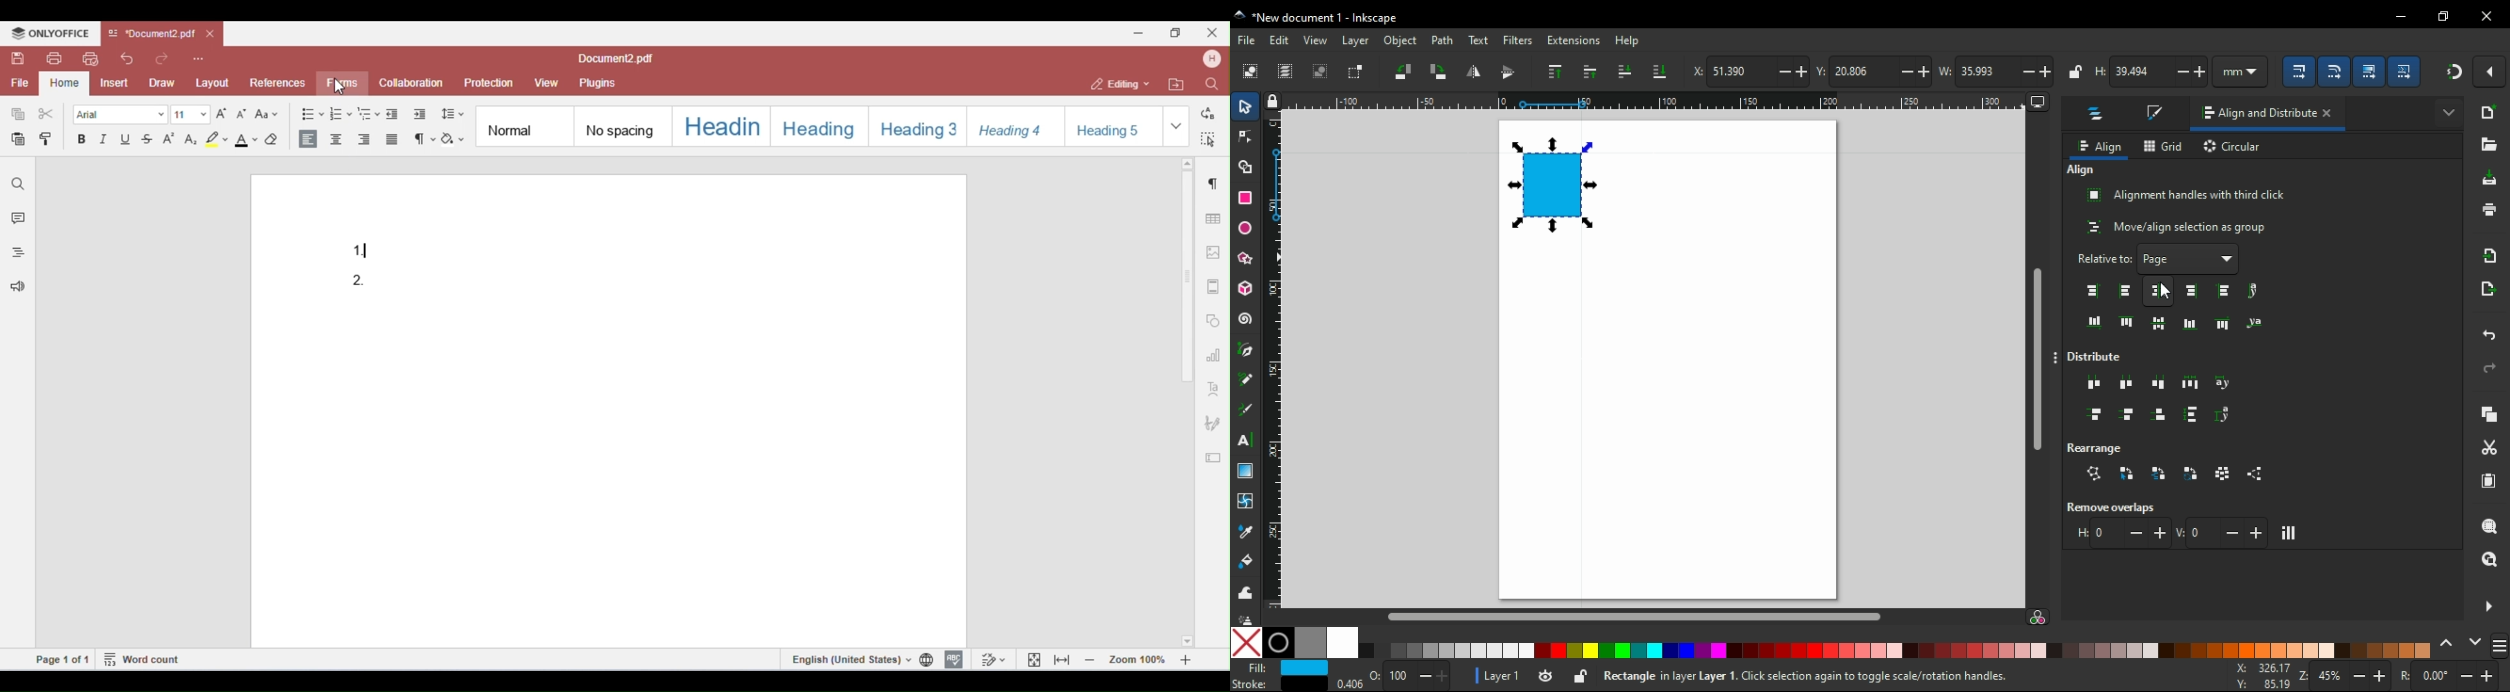 This screenshot has height=700, width=2520. What do you see at coordinates (1245, 591) in the screenshot?
I see `tweak tool` at bounding box center [1245, 591].